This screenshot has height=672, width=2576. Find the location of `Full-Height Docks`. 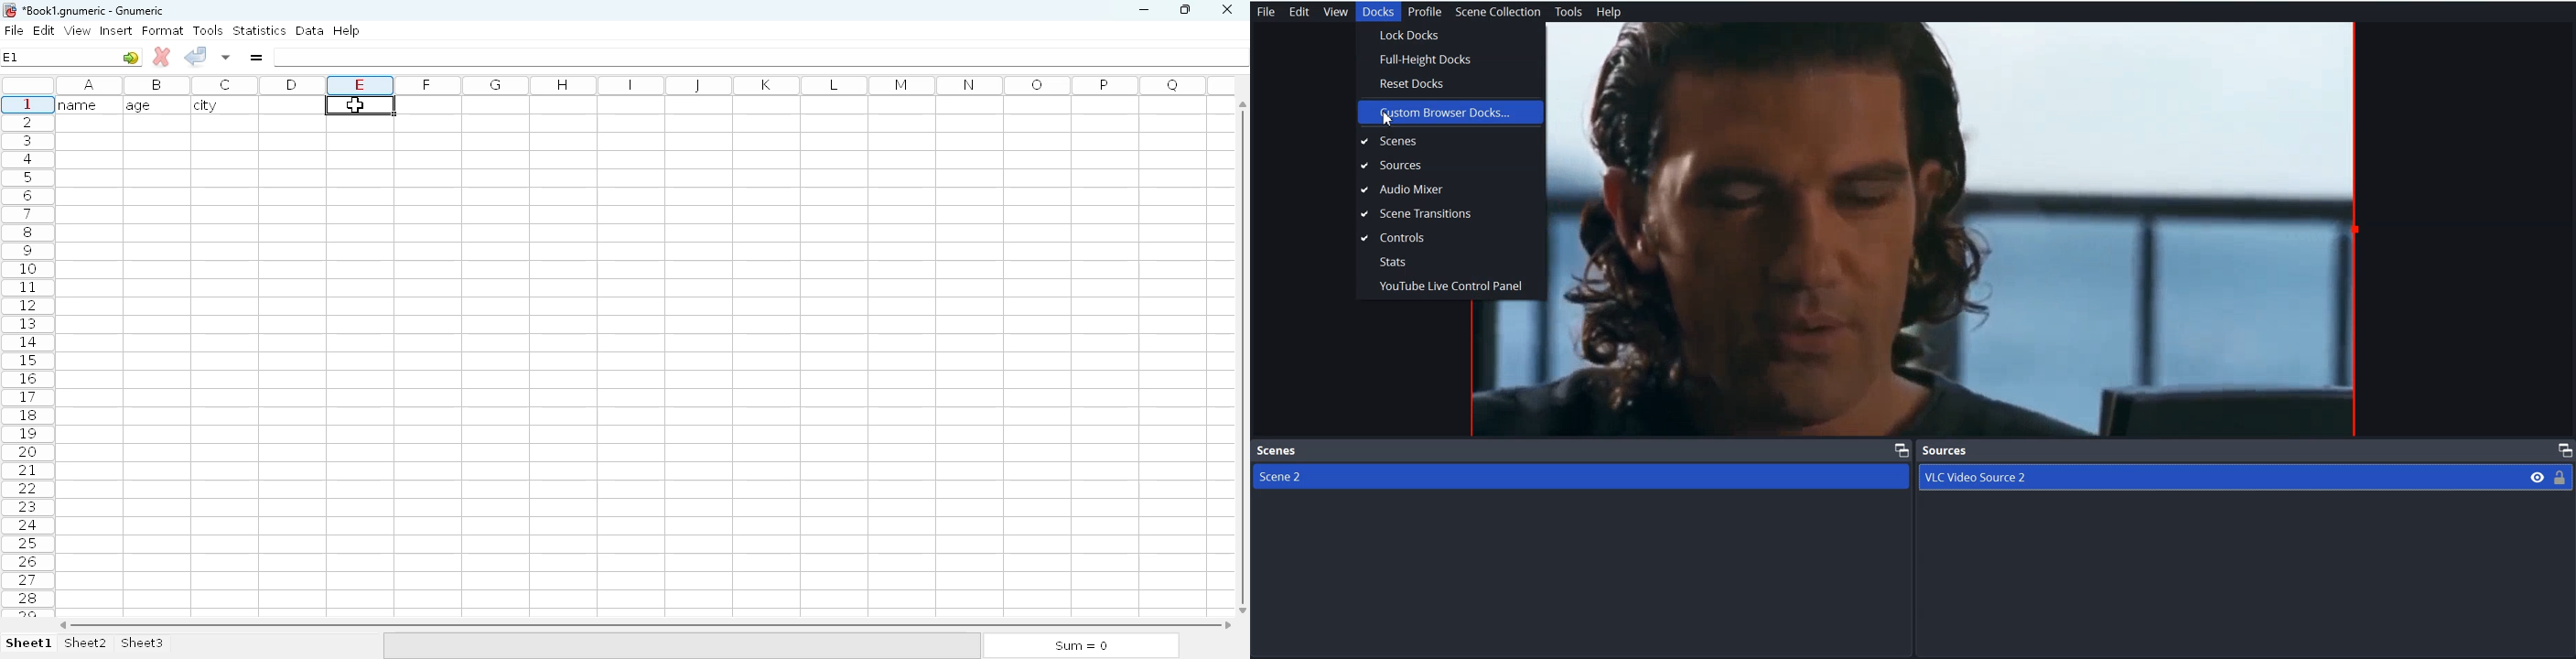

Full-Height Docks is located at coordinates (1446, 59).